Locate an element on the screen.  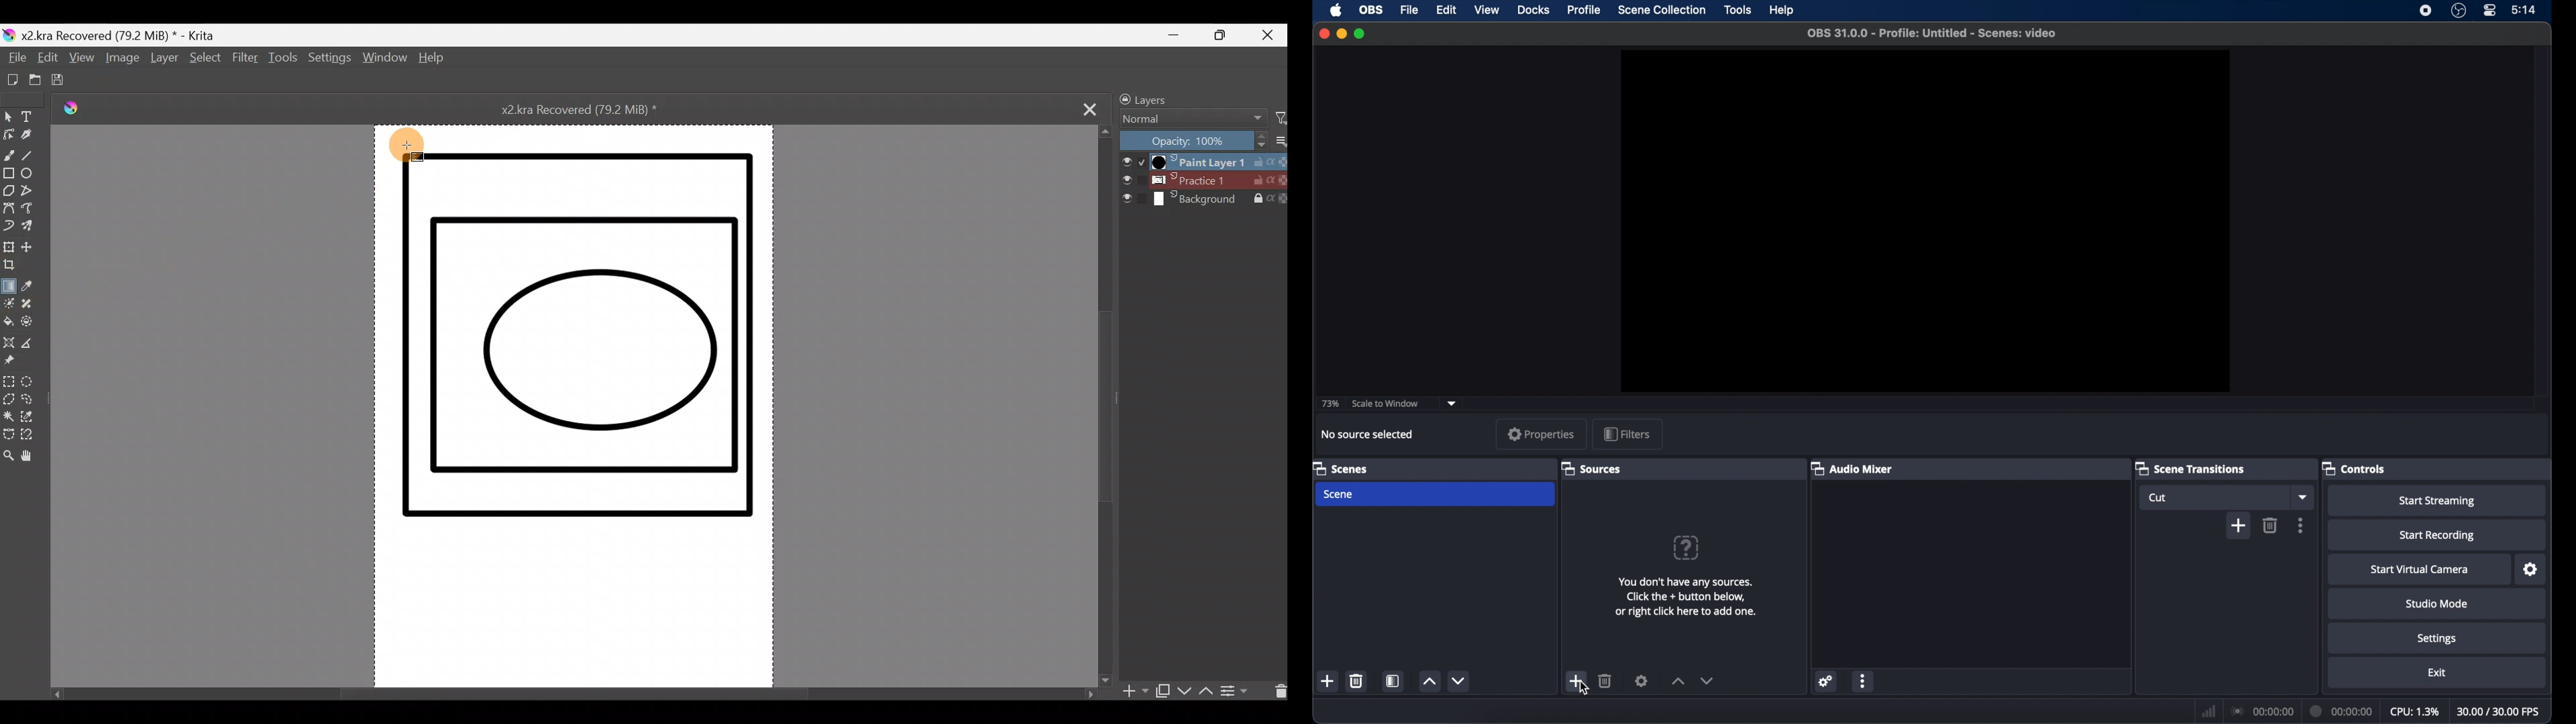
filters is located at coordinates (1627, 434).